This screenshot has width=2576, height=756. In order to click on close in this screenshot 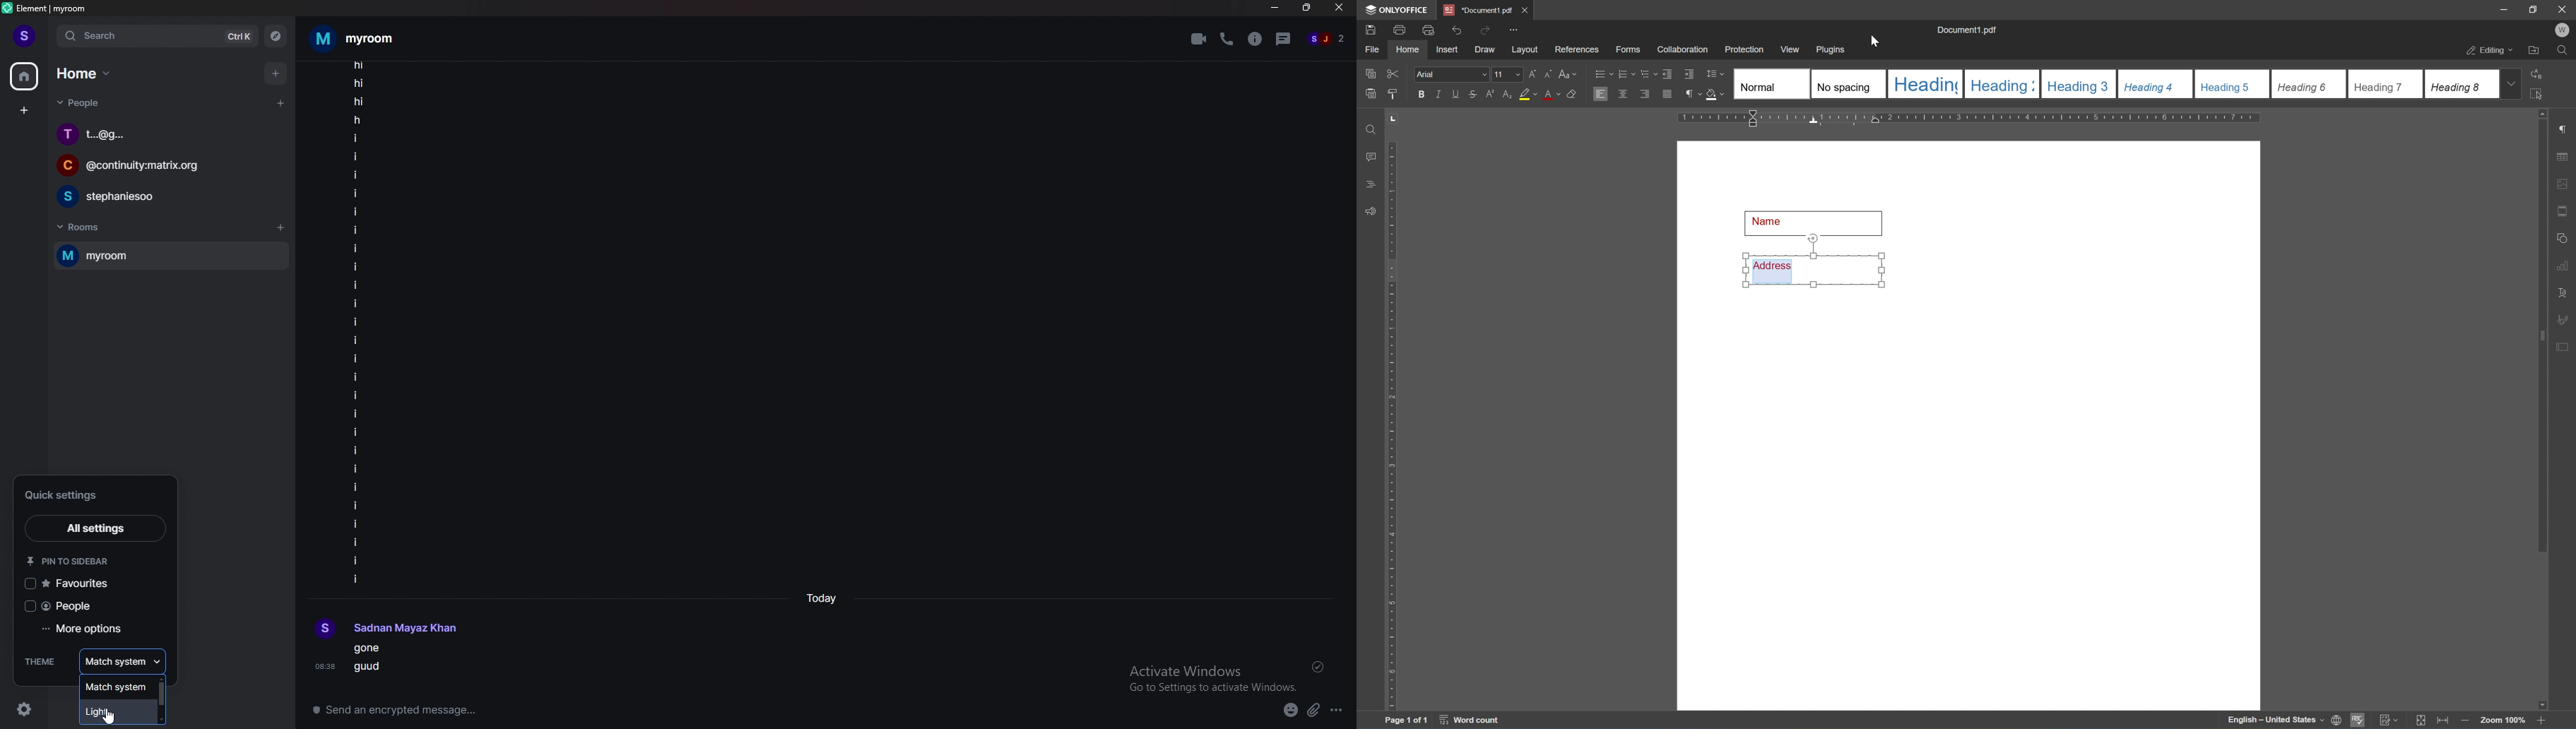, I will do `click(2564, 10)`.